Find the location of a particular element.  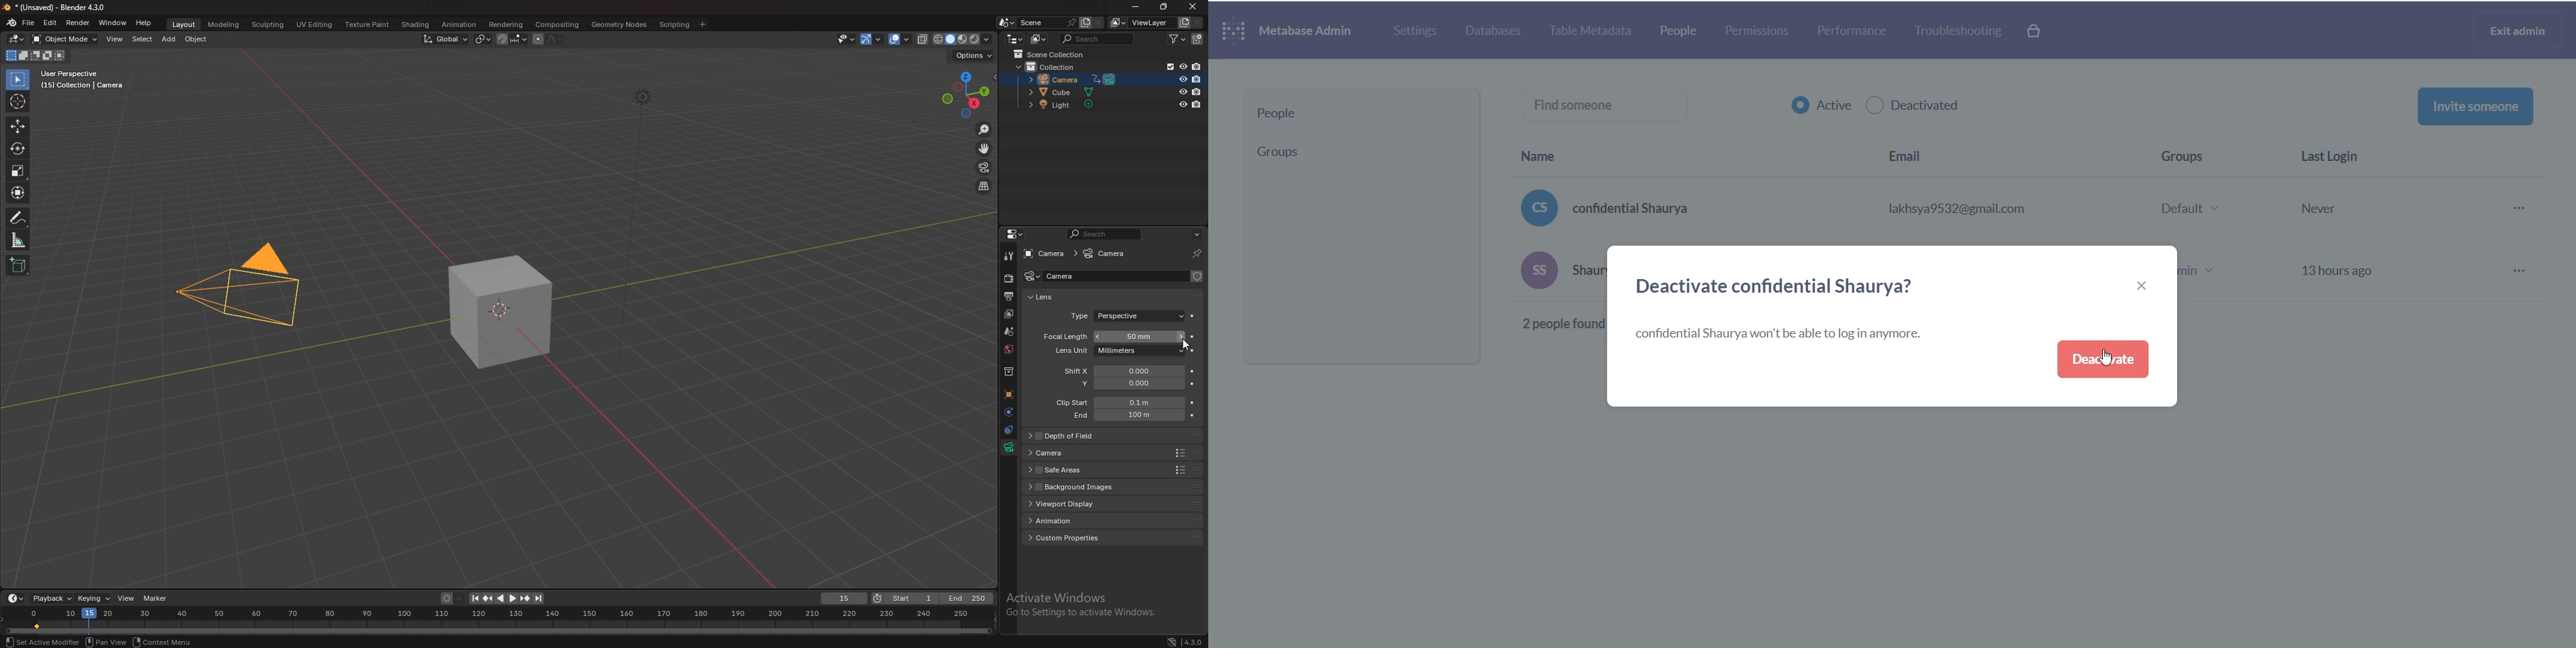

group is located at coordinates (2203, 158).